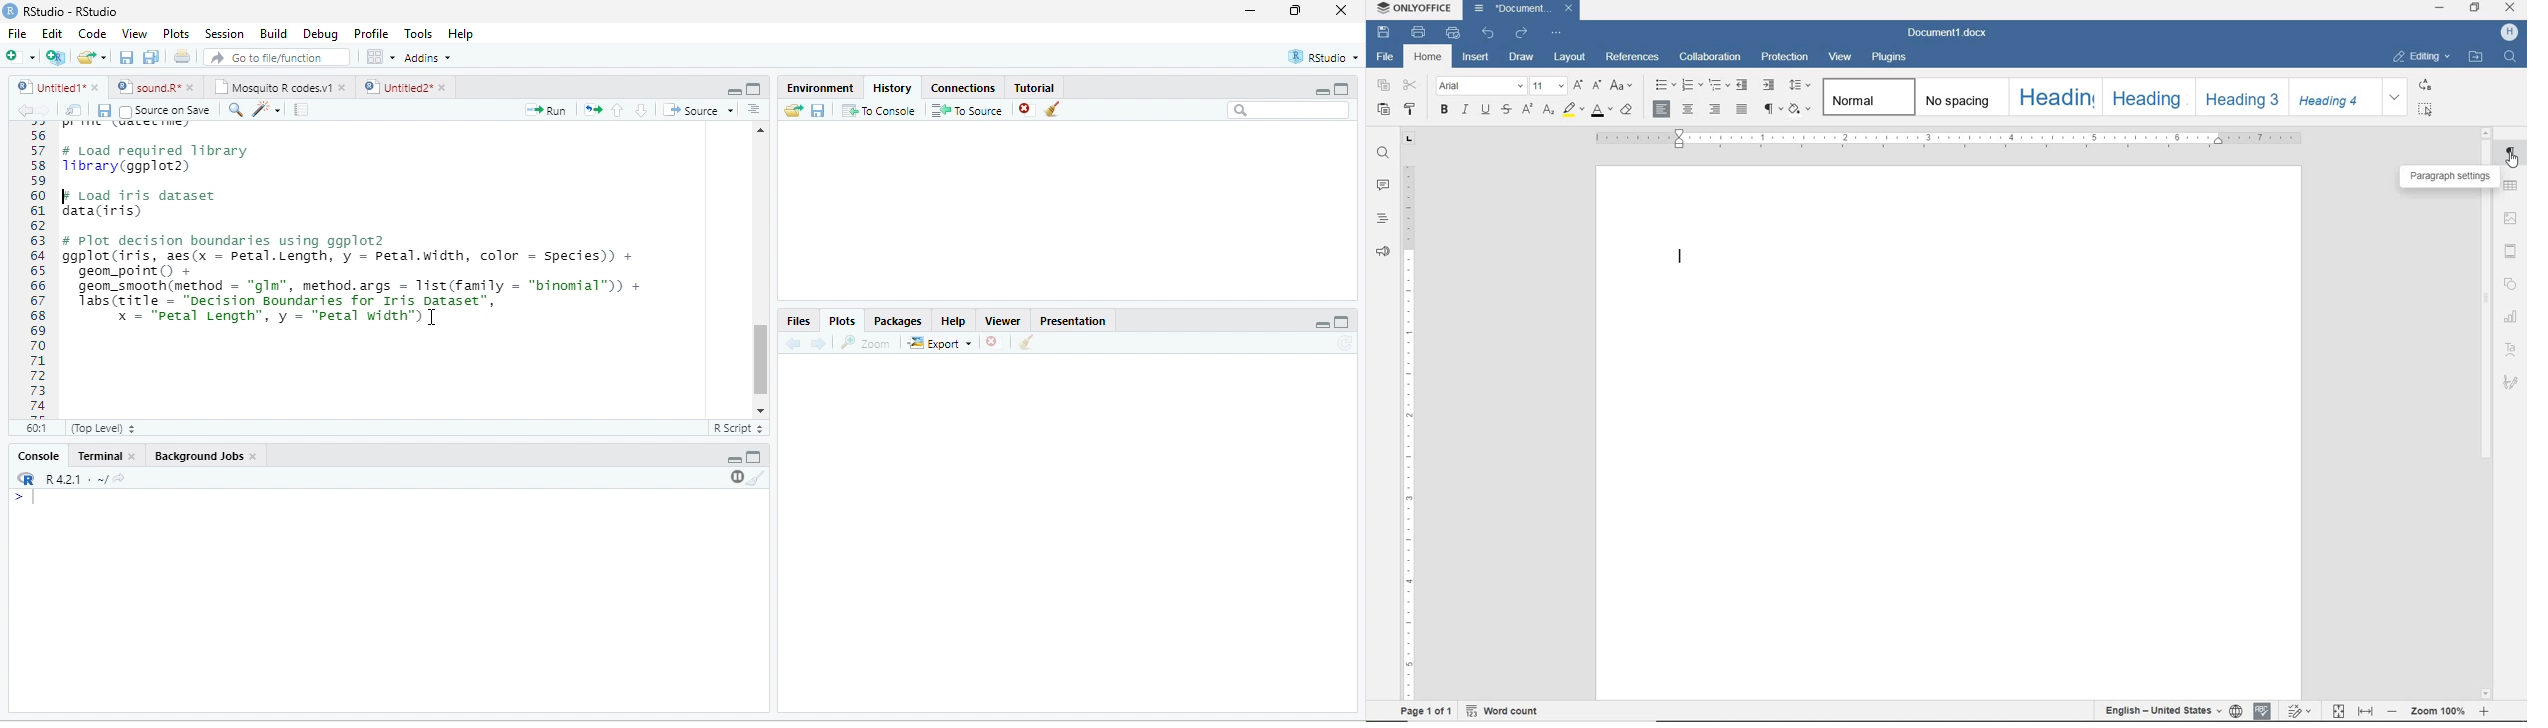 The width and height of the screenshot is (2548, 728). What do you see at coordinates (1715, 110) in the screenshot?
I see `align right` at bounding box center [1715, 110].